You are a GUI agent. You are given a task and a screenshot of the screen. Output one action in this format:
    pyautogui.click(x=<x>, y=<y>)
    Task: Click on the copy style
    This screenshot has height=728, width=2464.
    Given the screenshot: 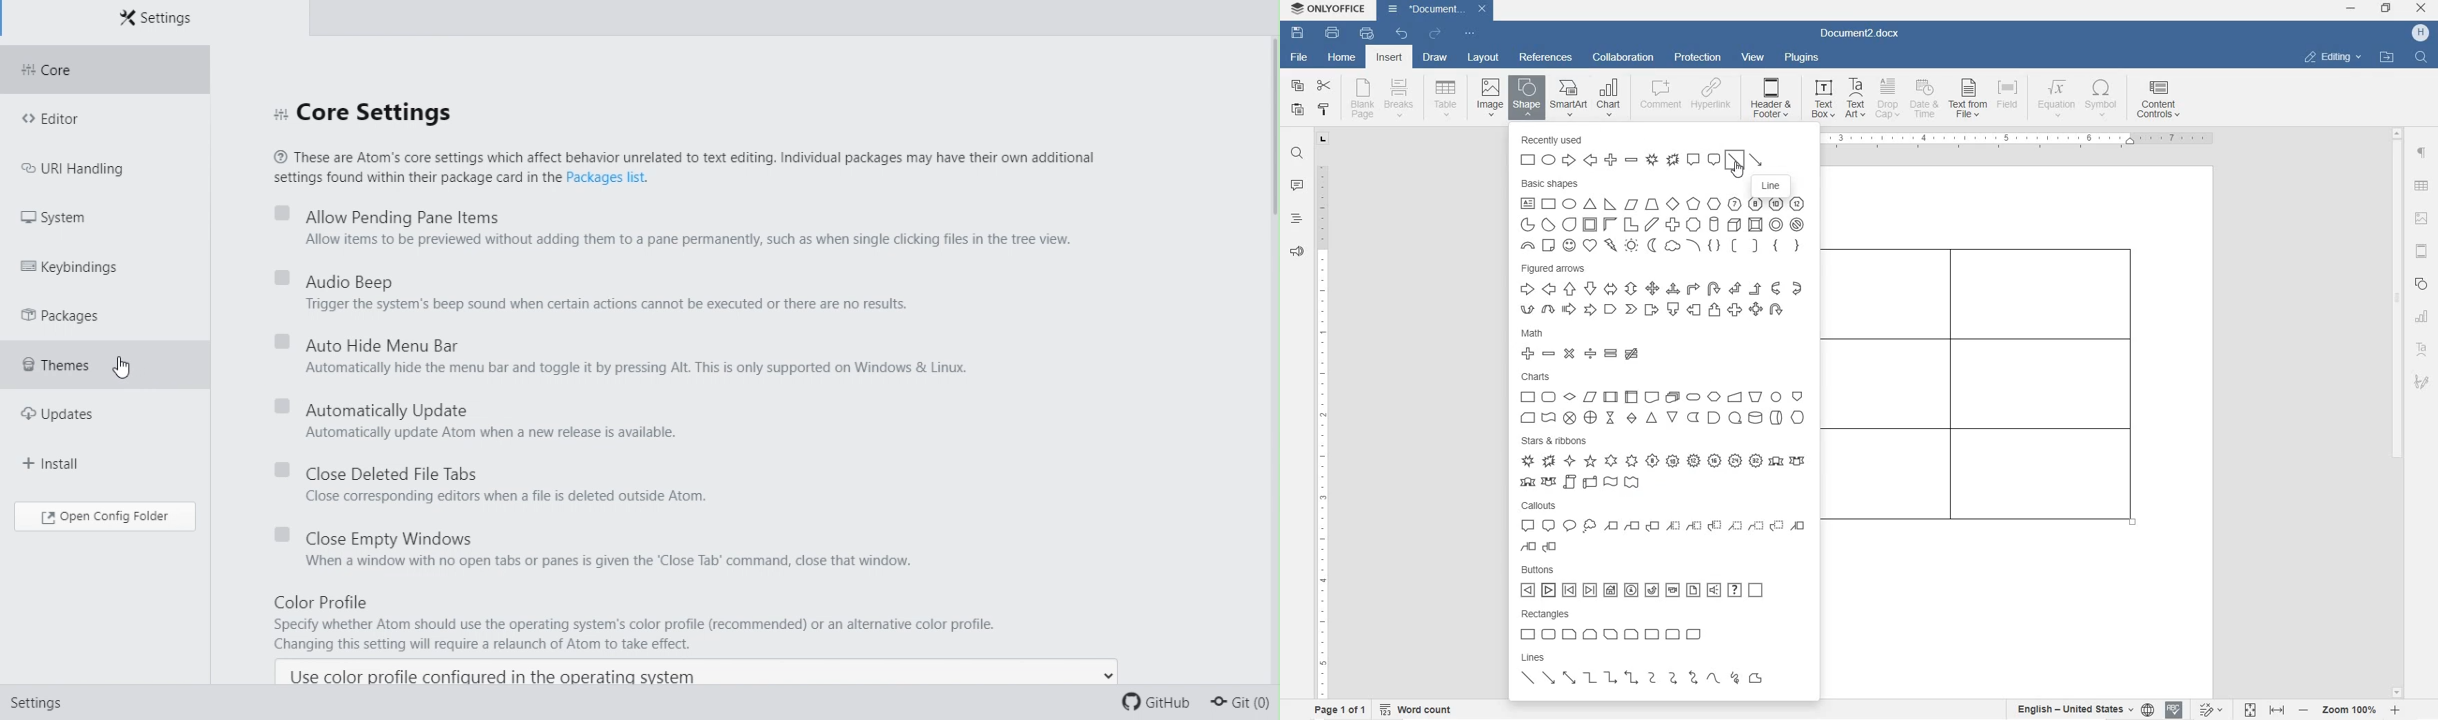 What is the action you would take?
    pyautogui.click(x=1324, y=110)
    